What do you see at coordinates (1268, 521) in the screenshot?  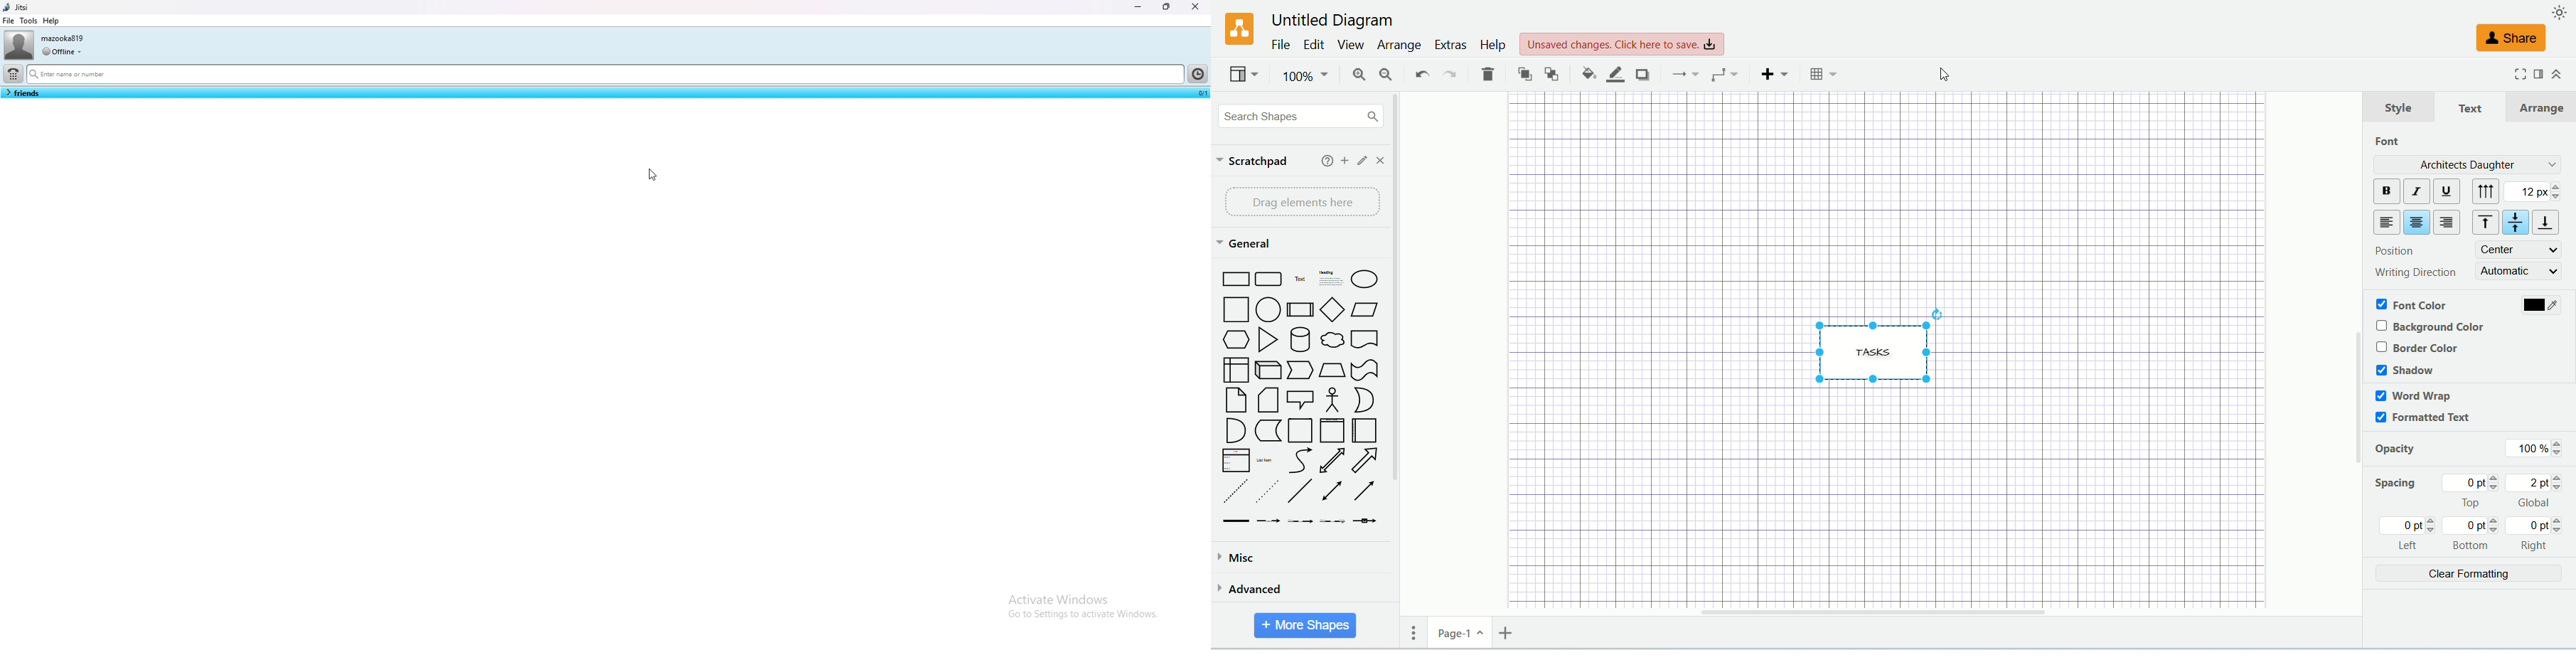 I see `Connector with label` at bounding box center [1268, 521].